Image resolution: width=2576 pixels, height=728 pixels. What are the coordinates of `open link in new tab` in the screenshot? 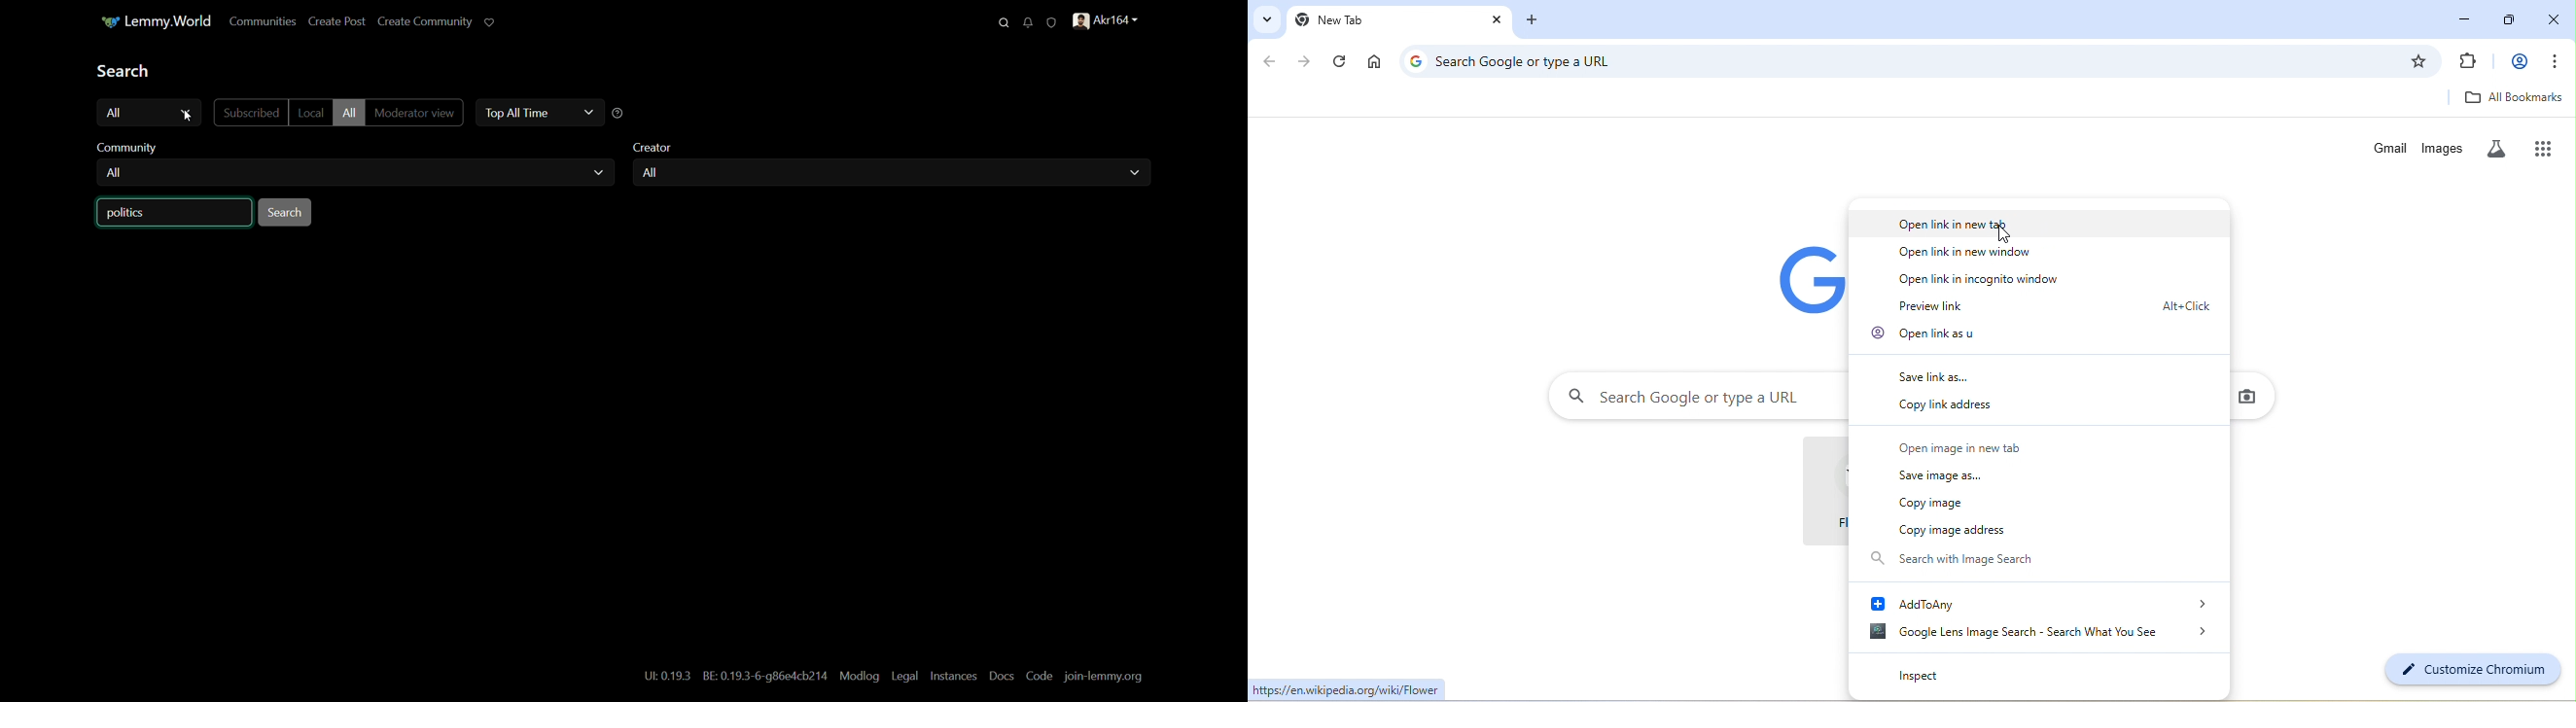 It's located at (2040, 224).